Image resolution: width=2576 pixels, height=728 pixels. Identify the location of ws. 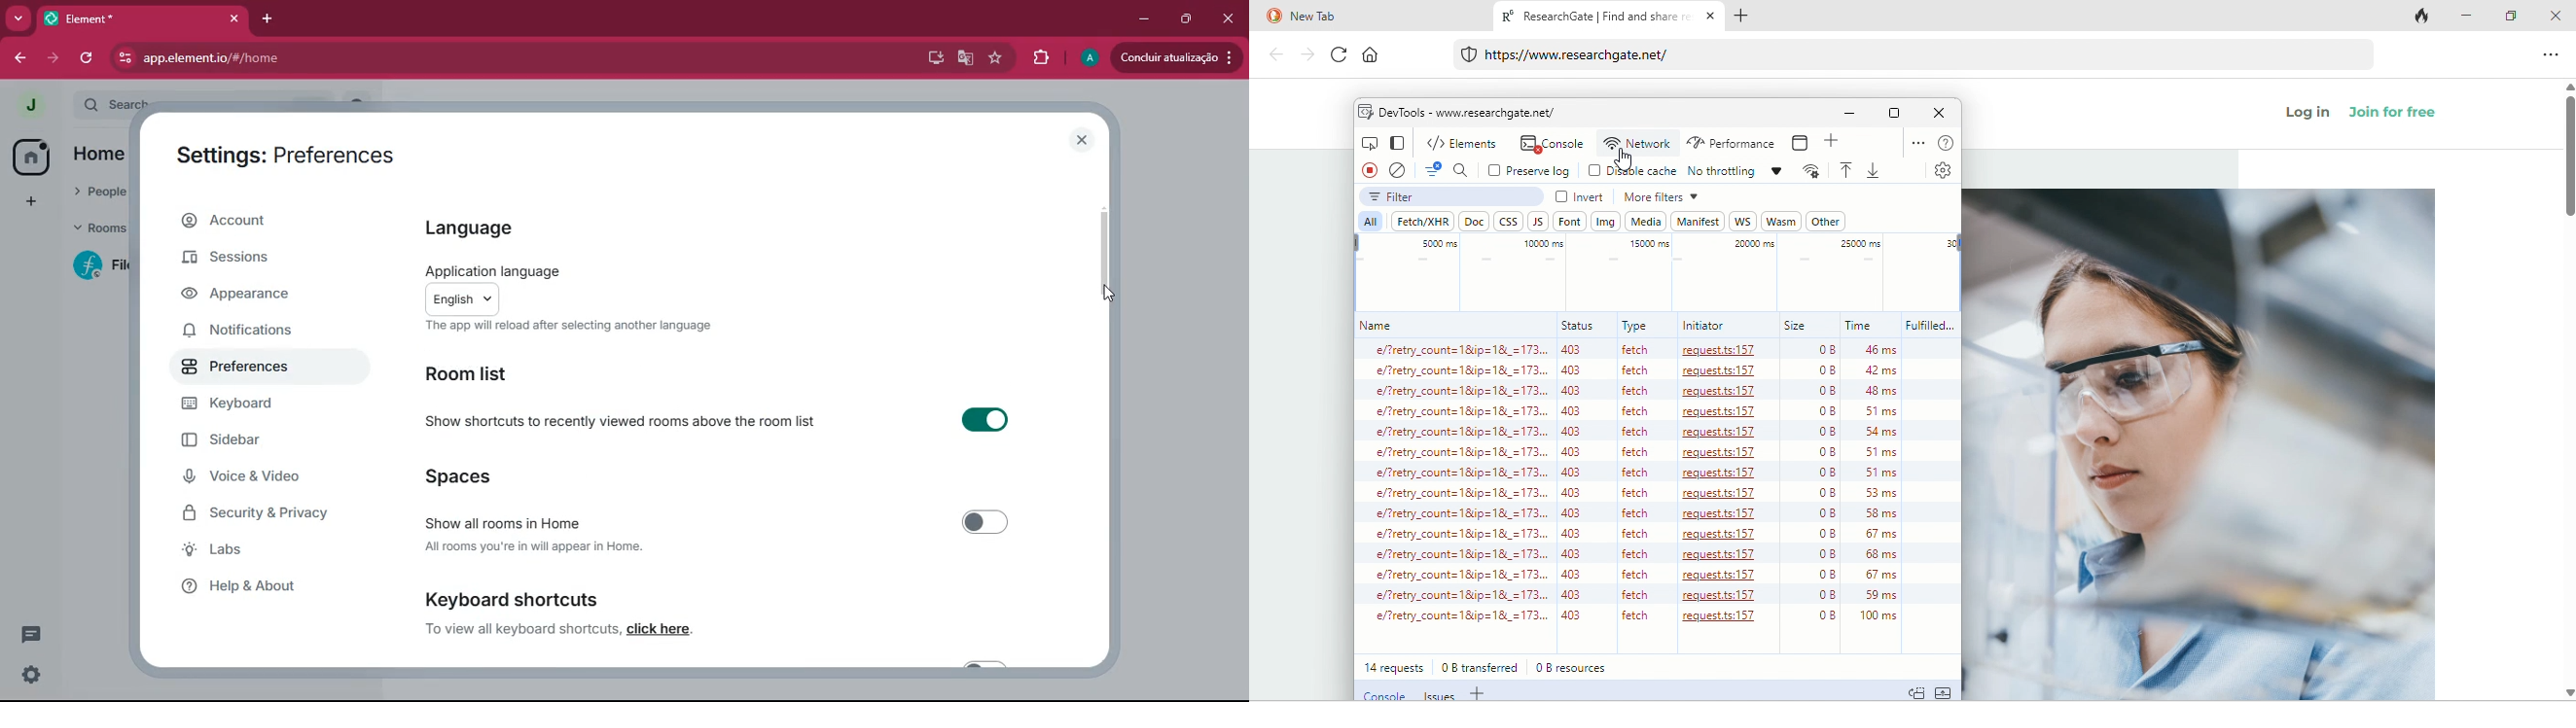
(1742, 221).